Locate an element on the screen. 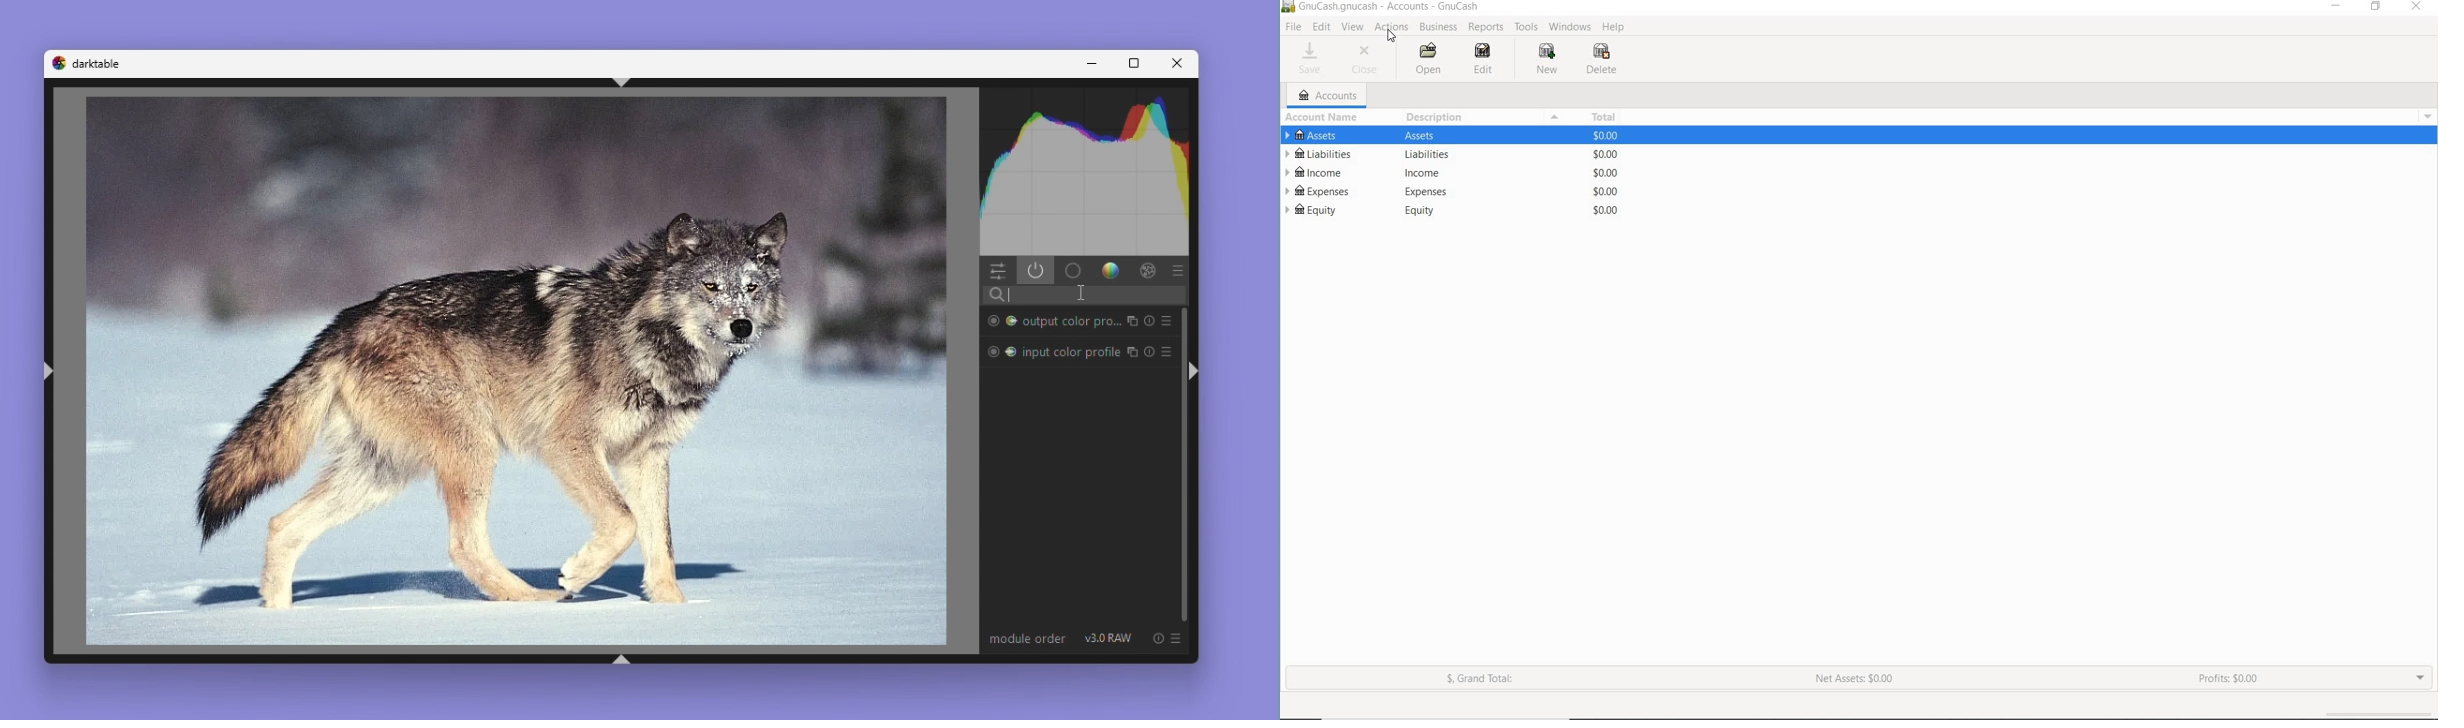 This screenshot has width=2464, height=728. Minimize is located at coordinates (1093, 64).